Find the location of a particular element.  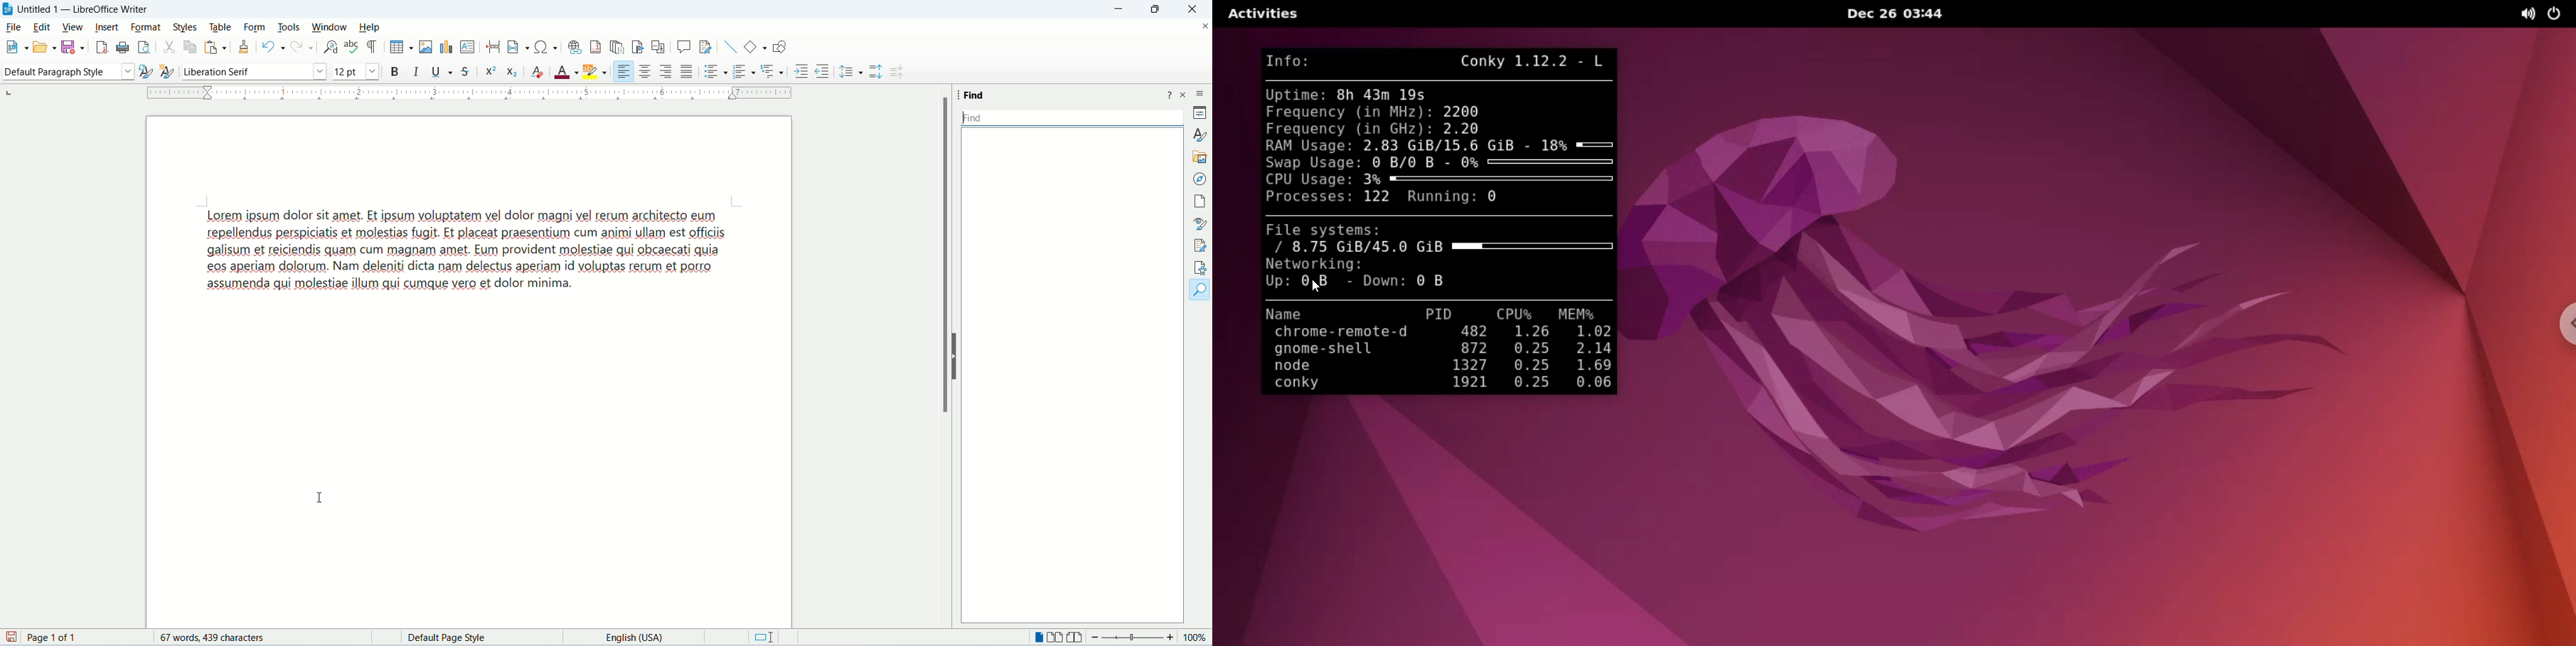

format outline is located at coordinates (774, 73).